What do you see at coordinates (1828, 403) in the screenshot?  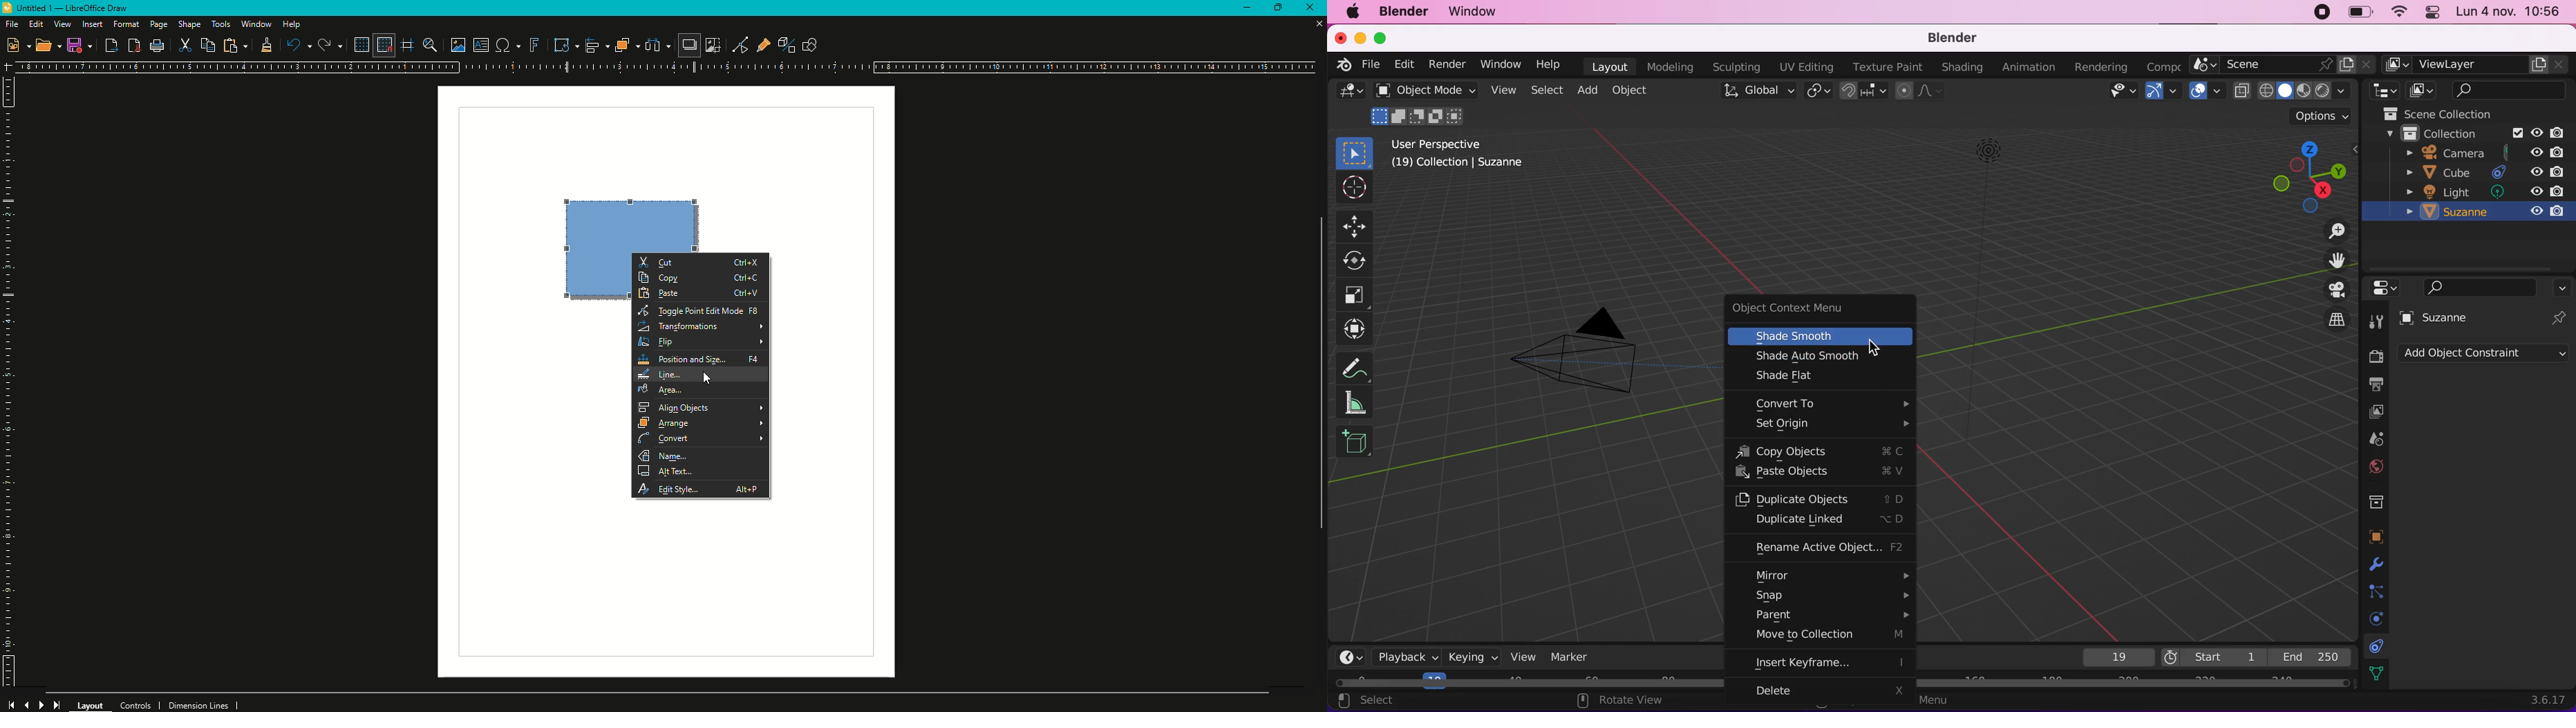 I see `convert to` at bounding box center [1828, 403].